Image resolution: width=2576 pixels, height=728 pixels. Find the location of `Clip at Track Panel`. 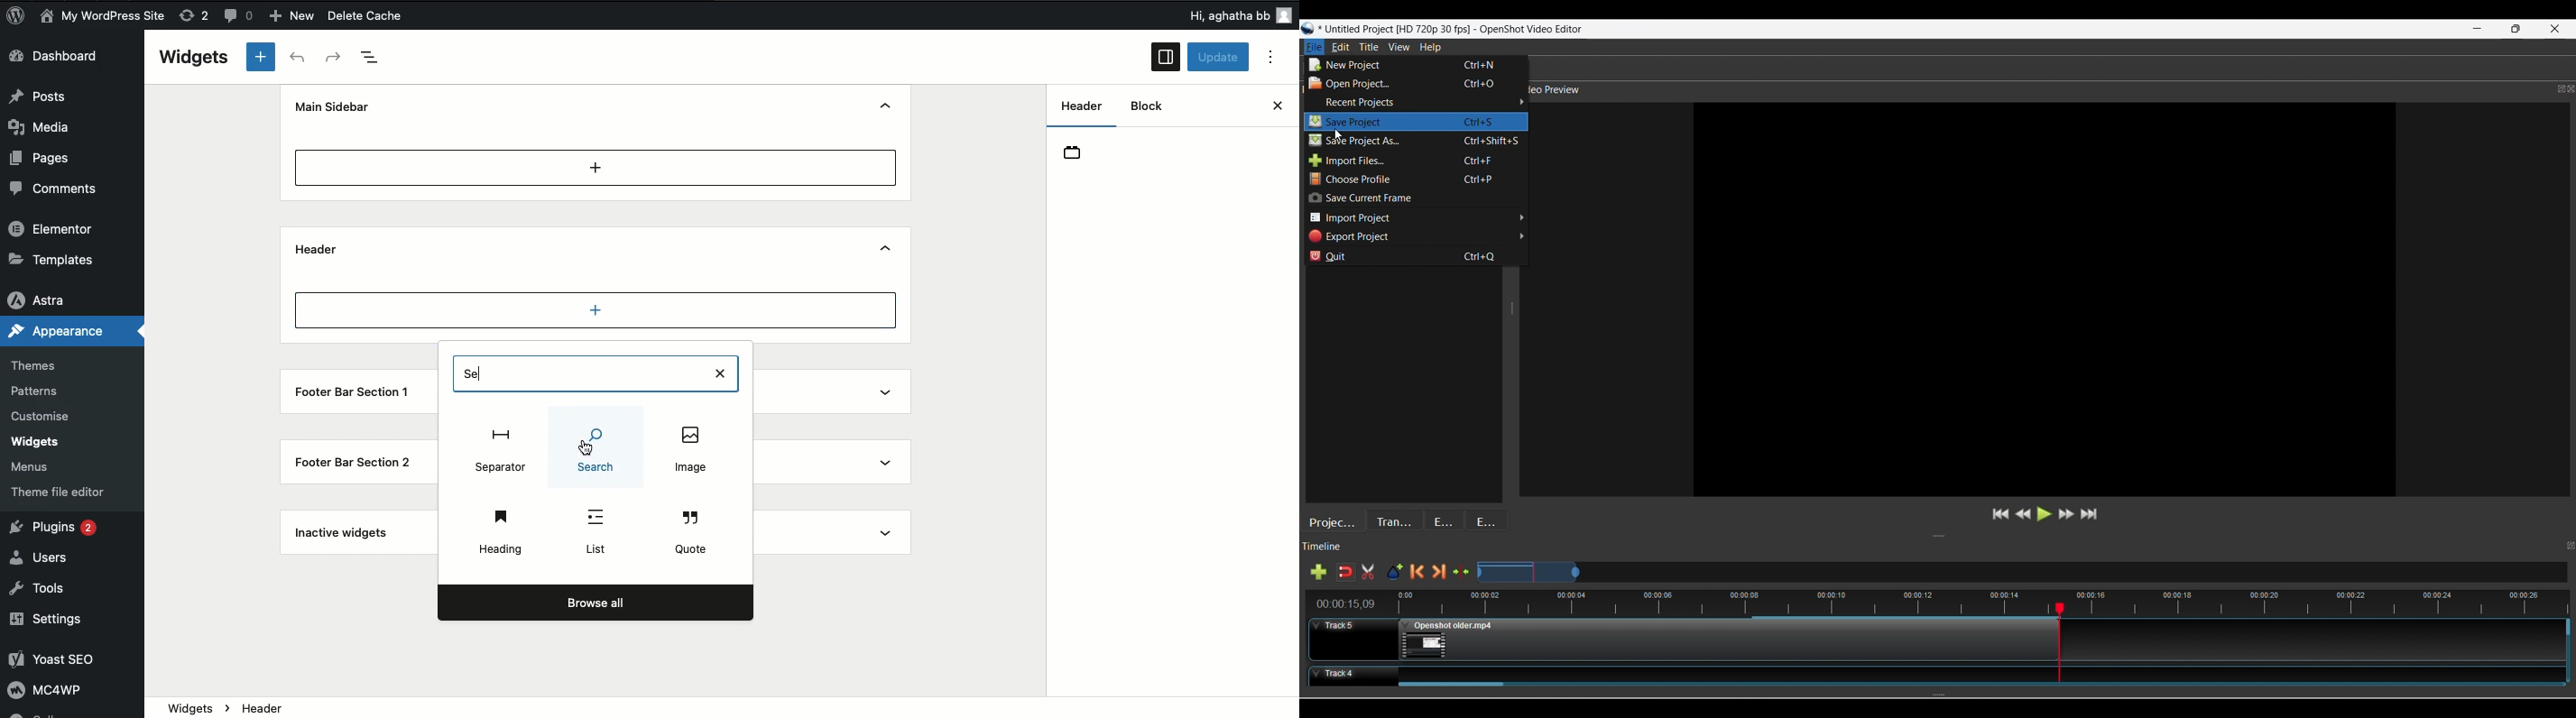

Clip at Track Panel is located at coordinates (1968, 672).